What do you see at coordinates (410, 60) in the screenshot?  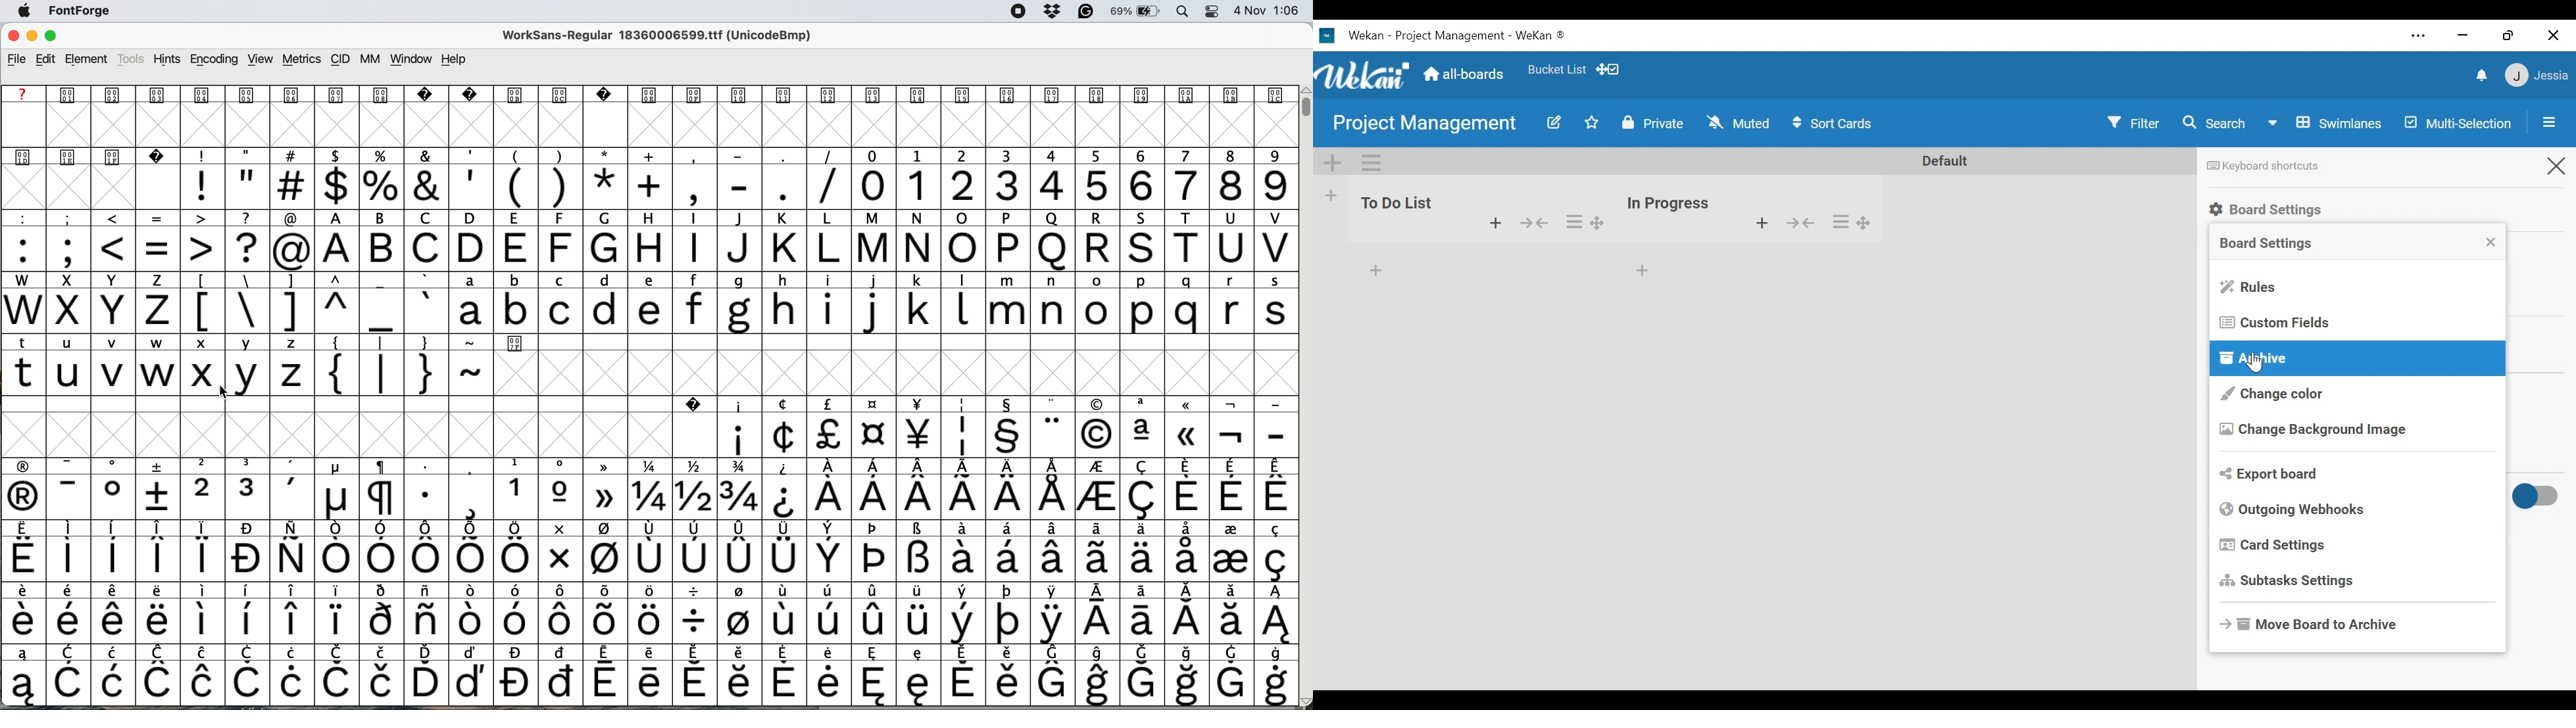 I see `window` at bounding box center [410, 60].